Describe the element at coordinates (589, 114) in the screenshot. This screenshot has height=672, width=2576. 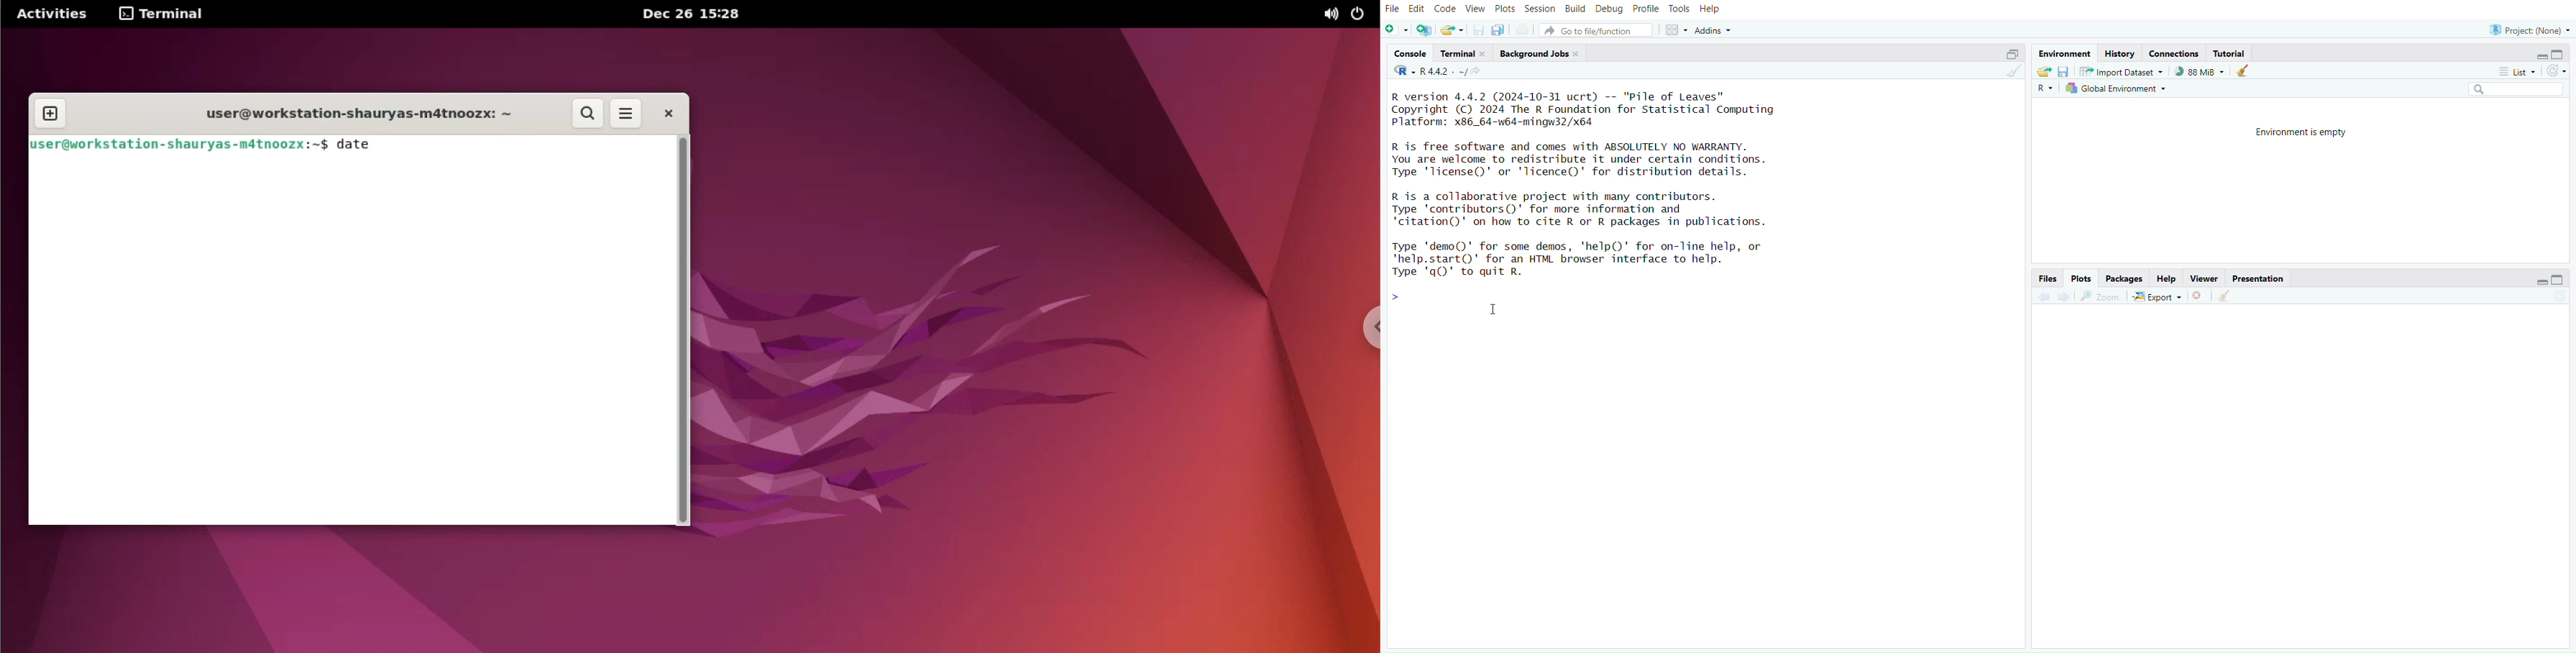
I see `search` at that location.